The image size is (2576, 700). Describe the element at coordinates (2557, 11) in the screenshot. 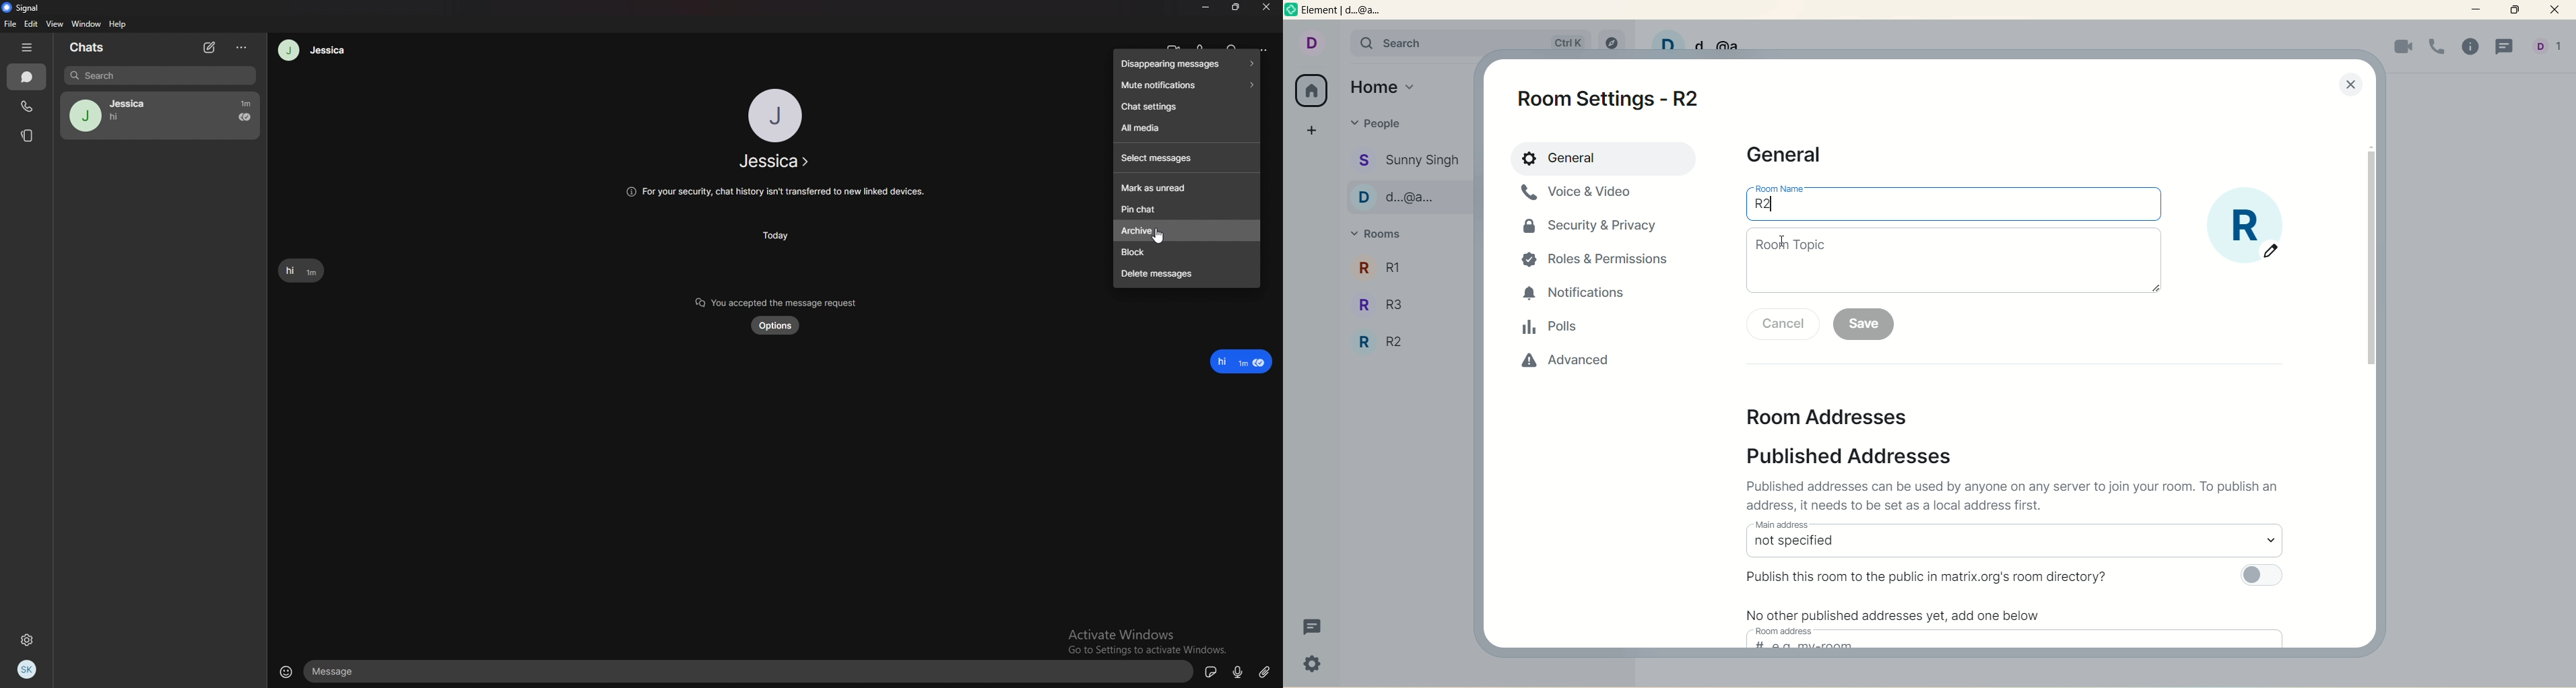

I see `close` at that location.